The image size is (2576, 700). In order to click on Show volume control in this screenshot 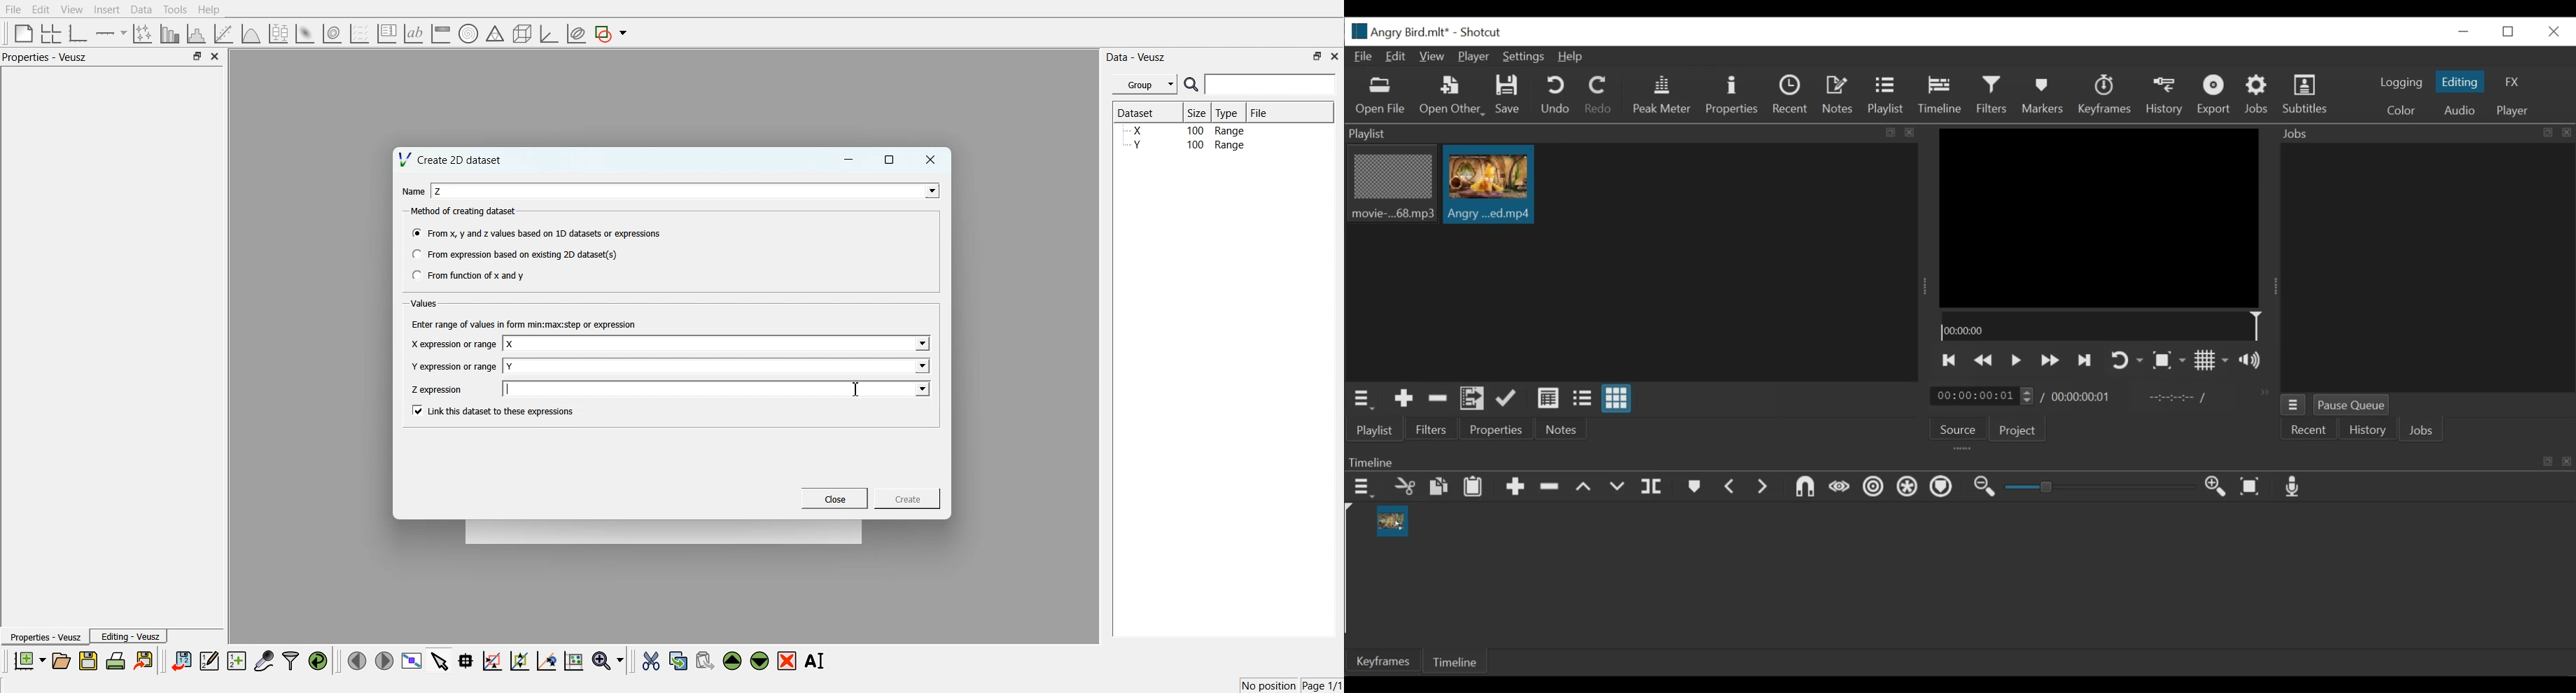, I will do `click(2255, 361)`.